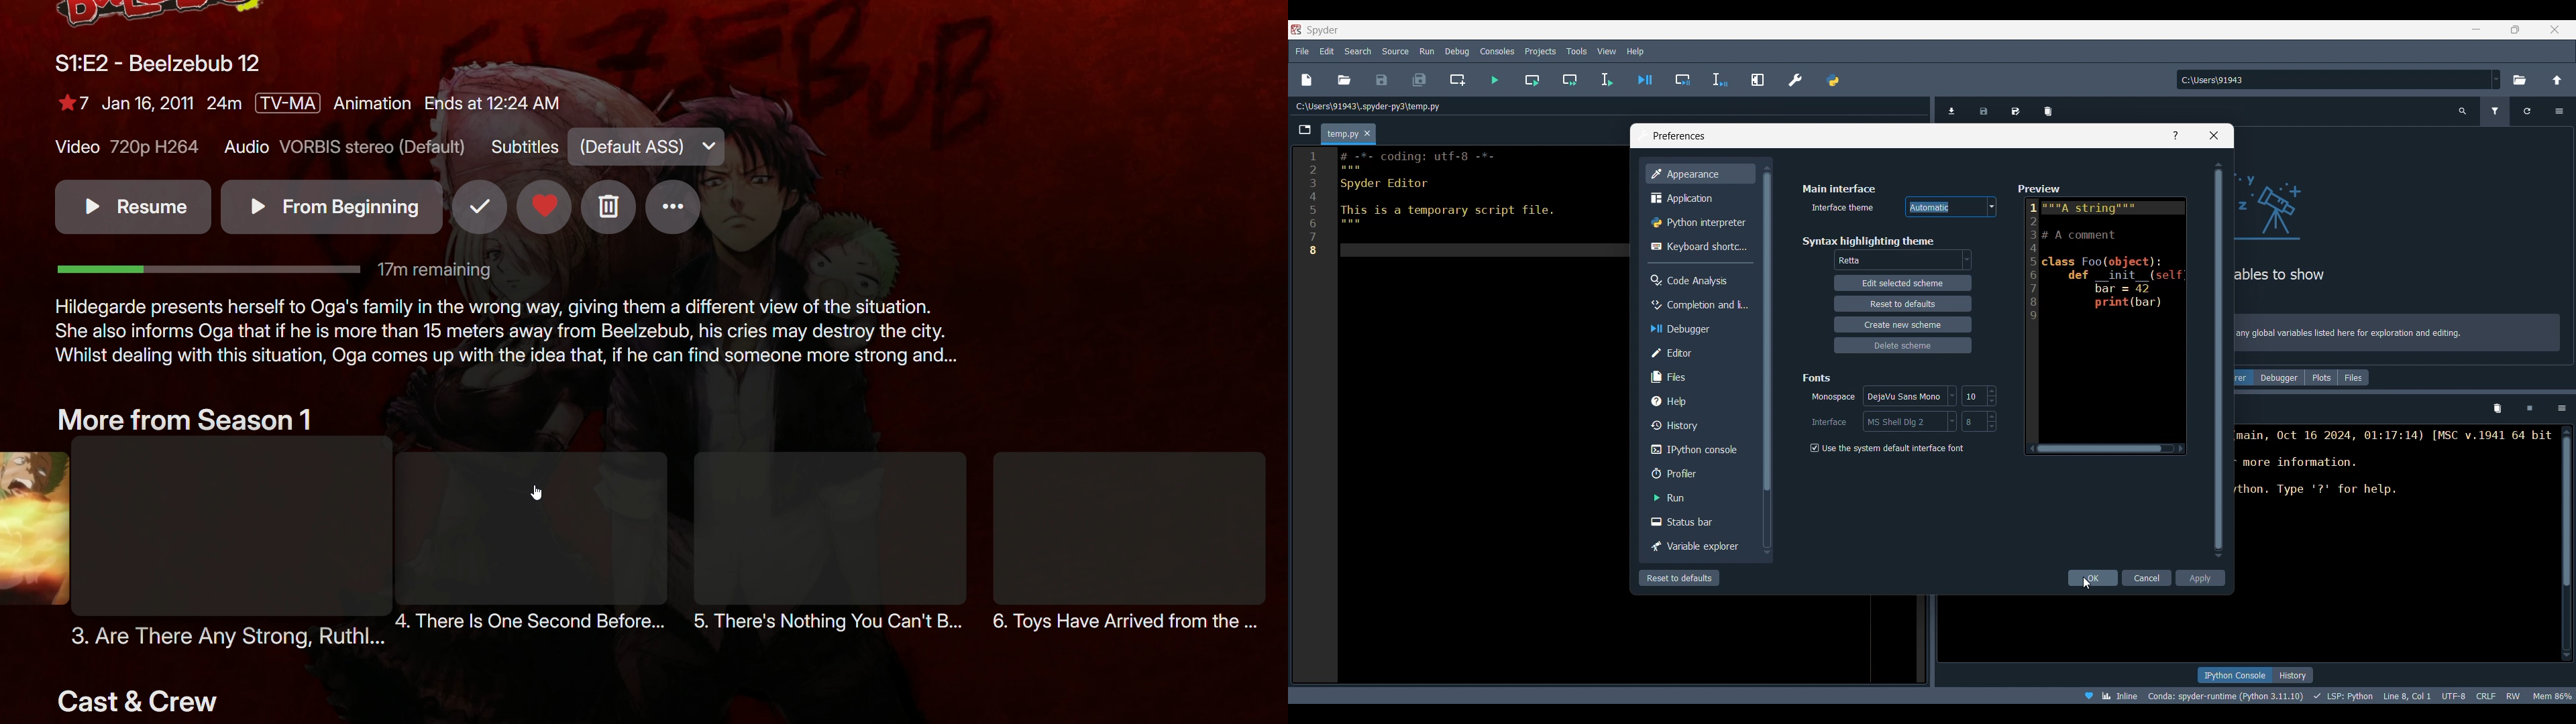 Image resolution: width=2576 pixels, height=728 pixels. Describe the element at coordinates (2354, 377) in the screenshot. I see `Files` at that location.